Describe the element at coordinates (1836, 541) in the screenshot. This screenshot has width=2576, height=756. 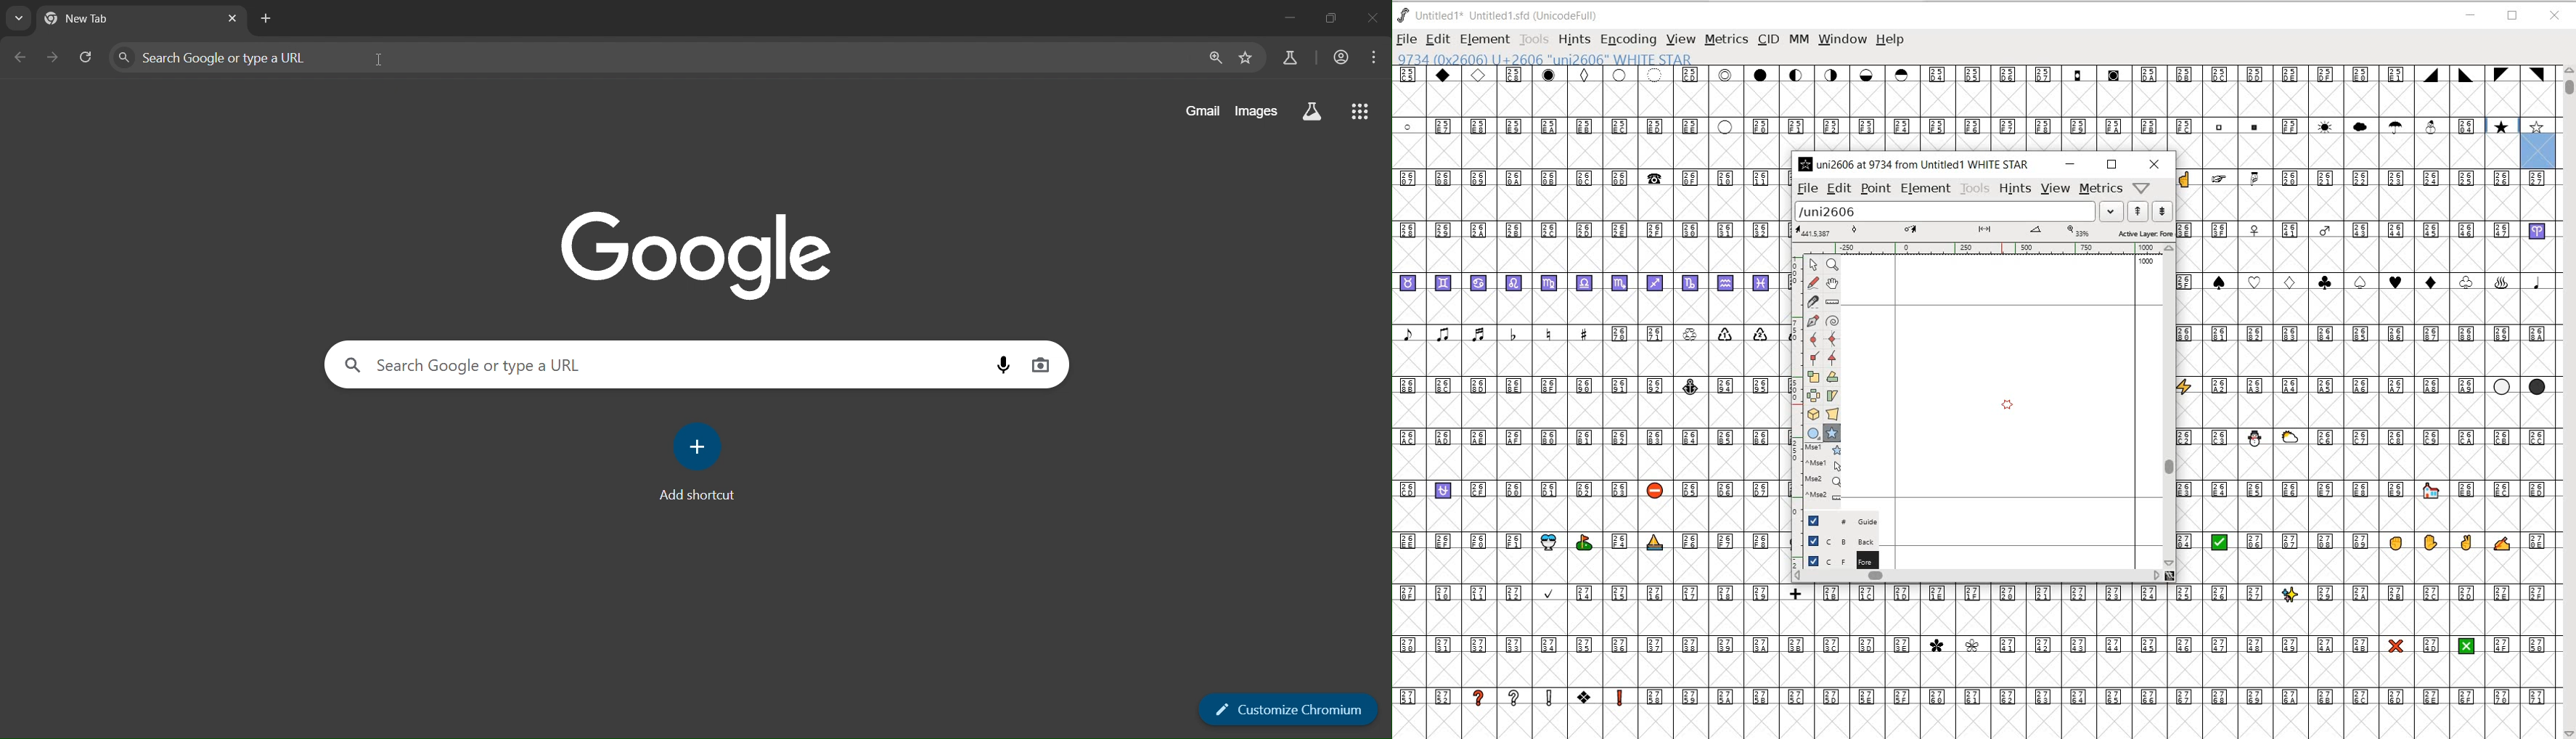
I see `BACKGROUND` at that location.